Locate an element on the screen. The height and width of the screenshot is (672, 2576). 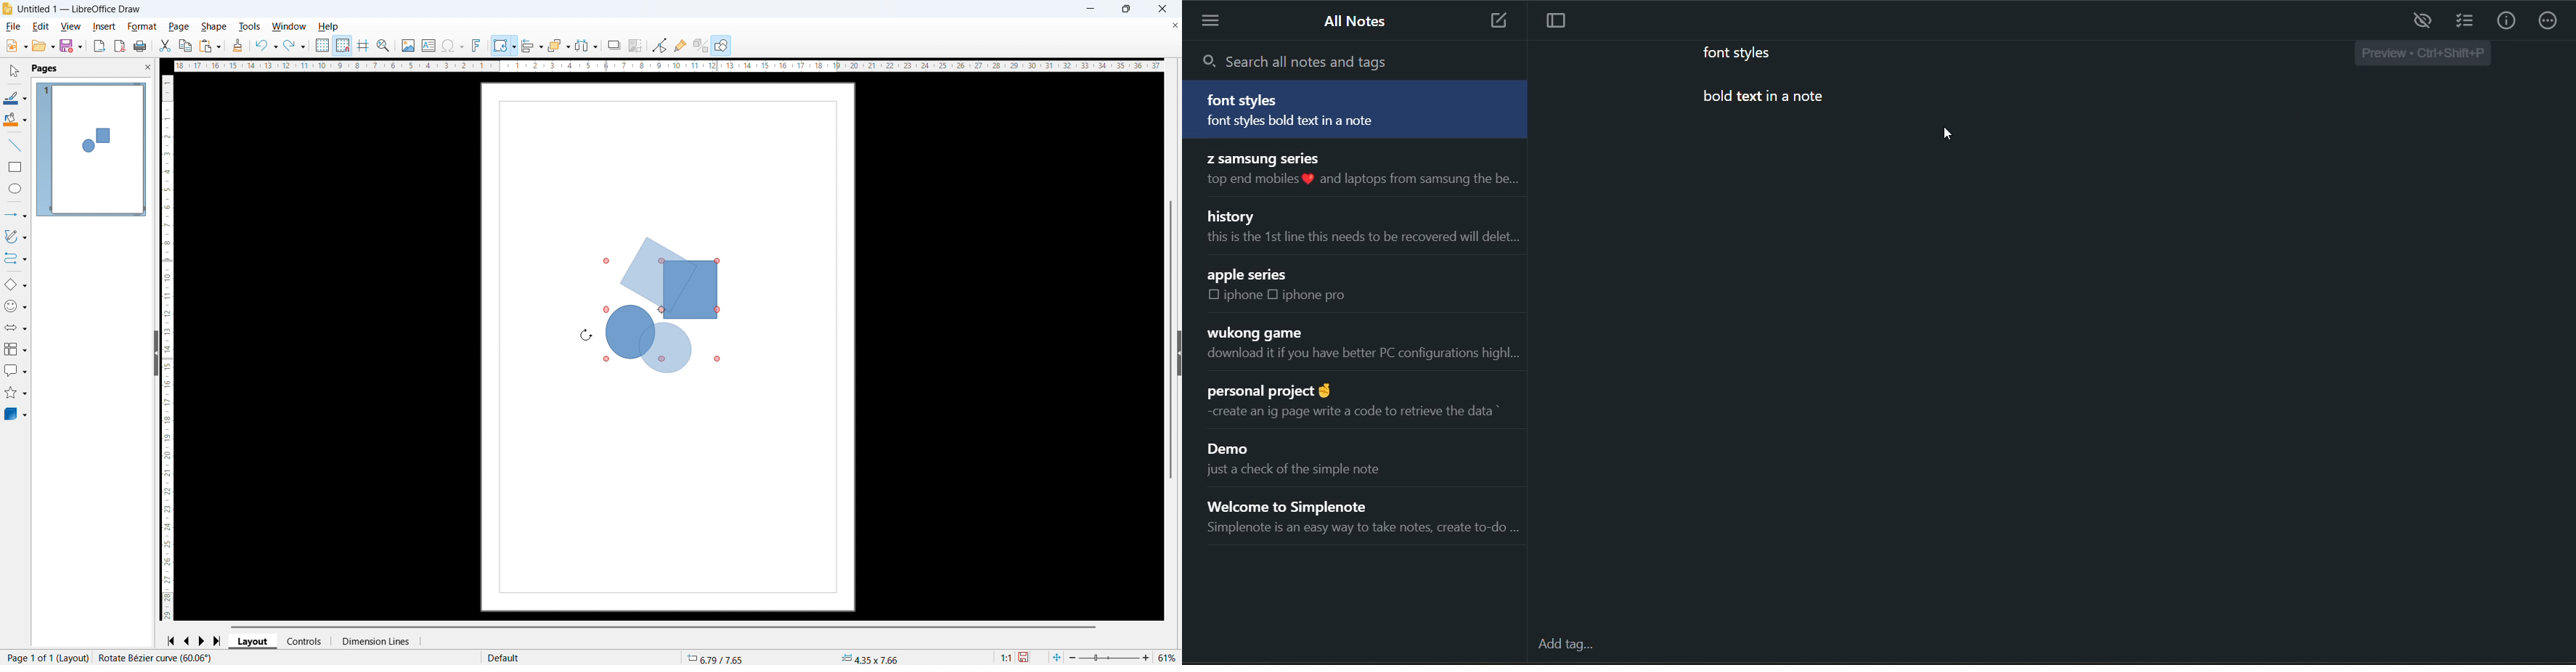
info is located at coordinates (2506, 23).